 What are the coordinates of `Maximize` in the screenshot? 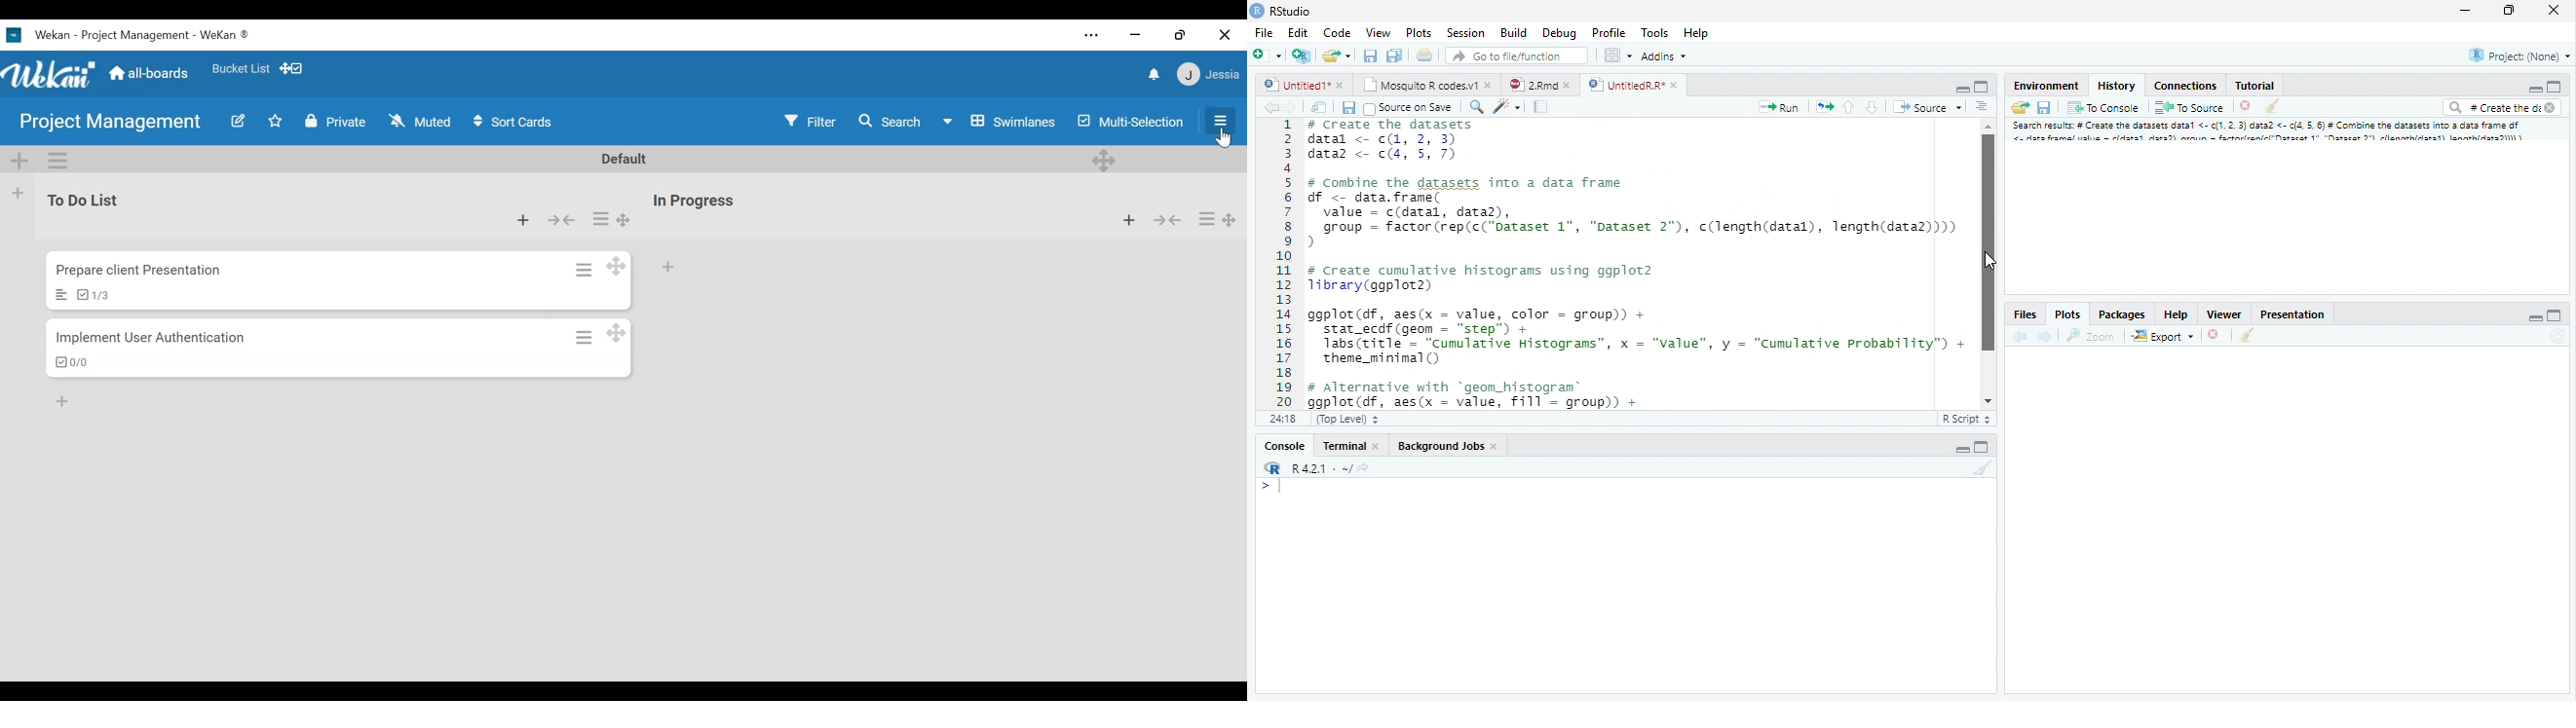 It's located at (1982, 86).